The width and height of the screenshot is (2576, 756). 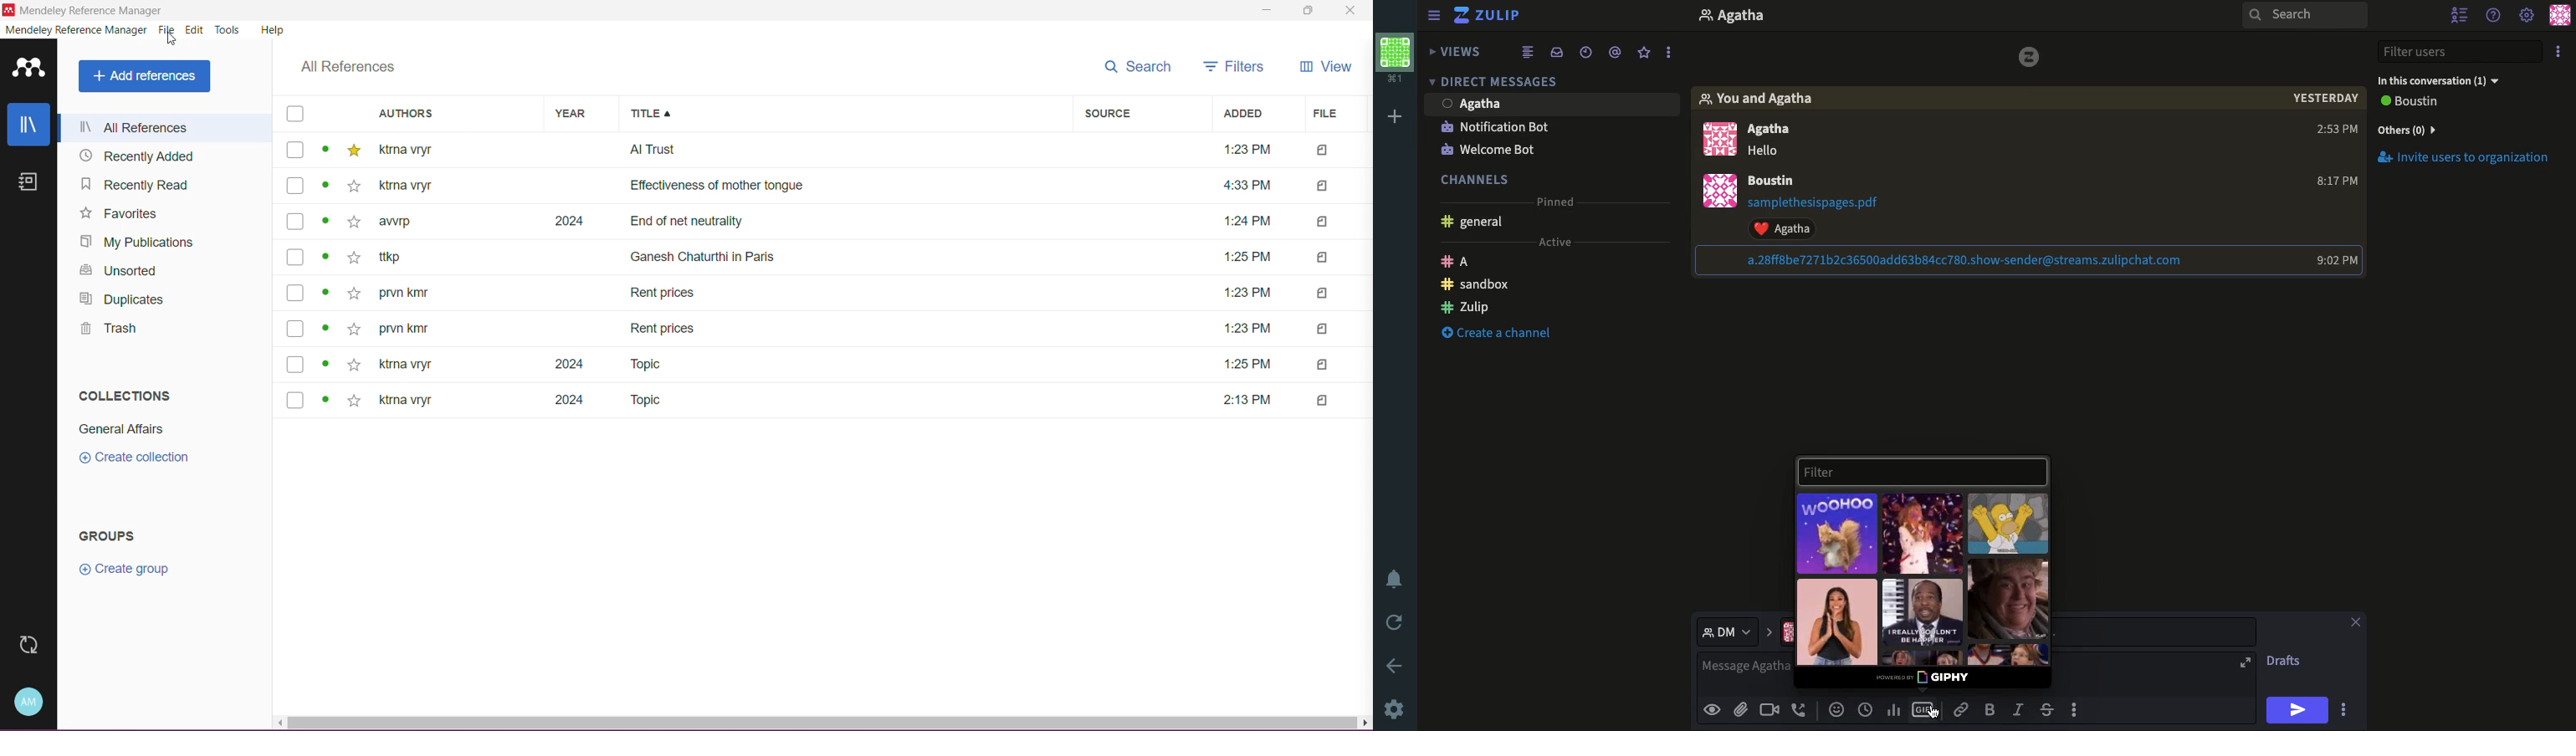 I want to click on Create a channel, so click(x=1496, y=333).